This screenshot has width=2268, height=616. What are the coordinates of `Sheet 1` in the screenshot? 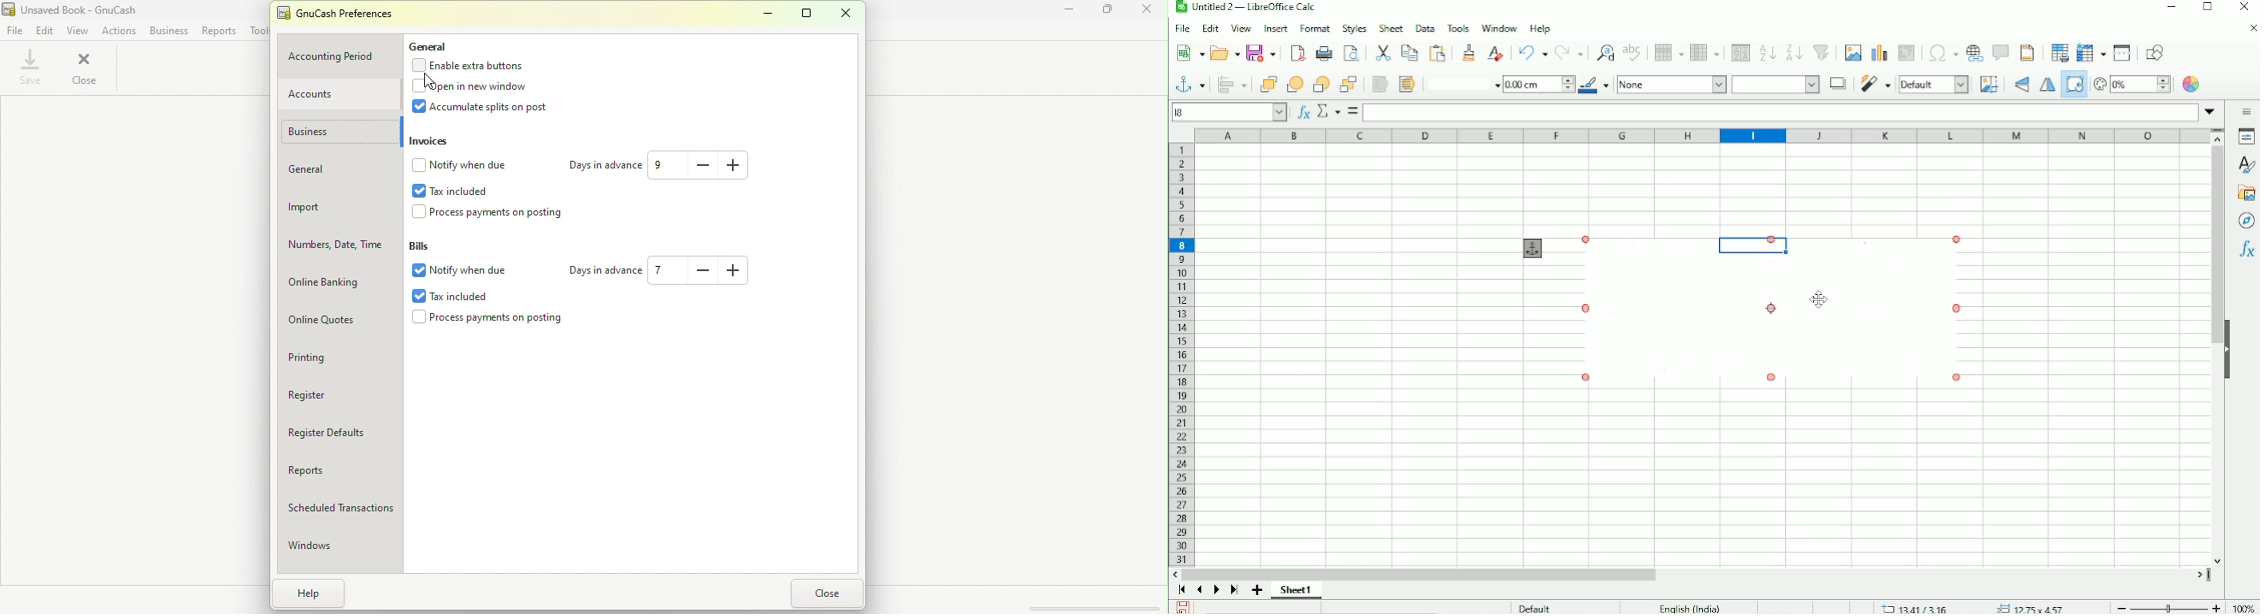 It's located at (1296, 591).